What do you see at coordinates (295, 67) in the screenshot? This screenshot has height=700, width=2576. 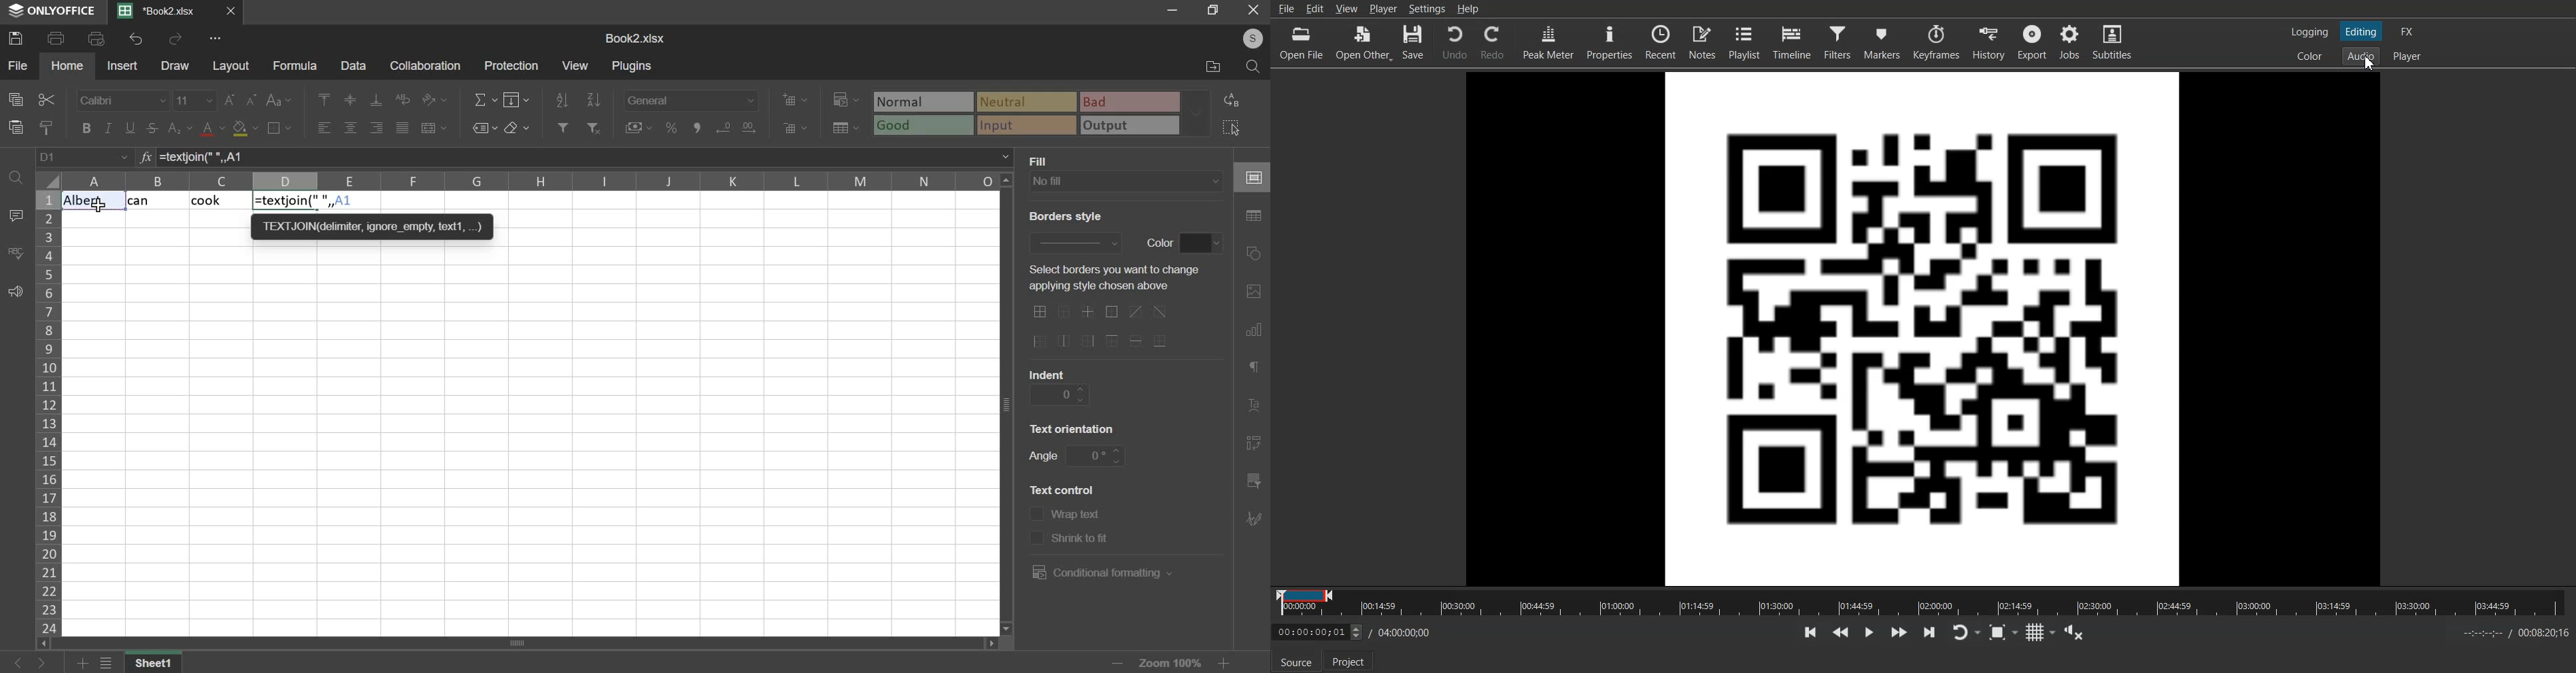 I see `formula` at bounding box center [295, 67].